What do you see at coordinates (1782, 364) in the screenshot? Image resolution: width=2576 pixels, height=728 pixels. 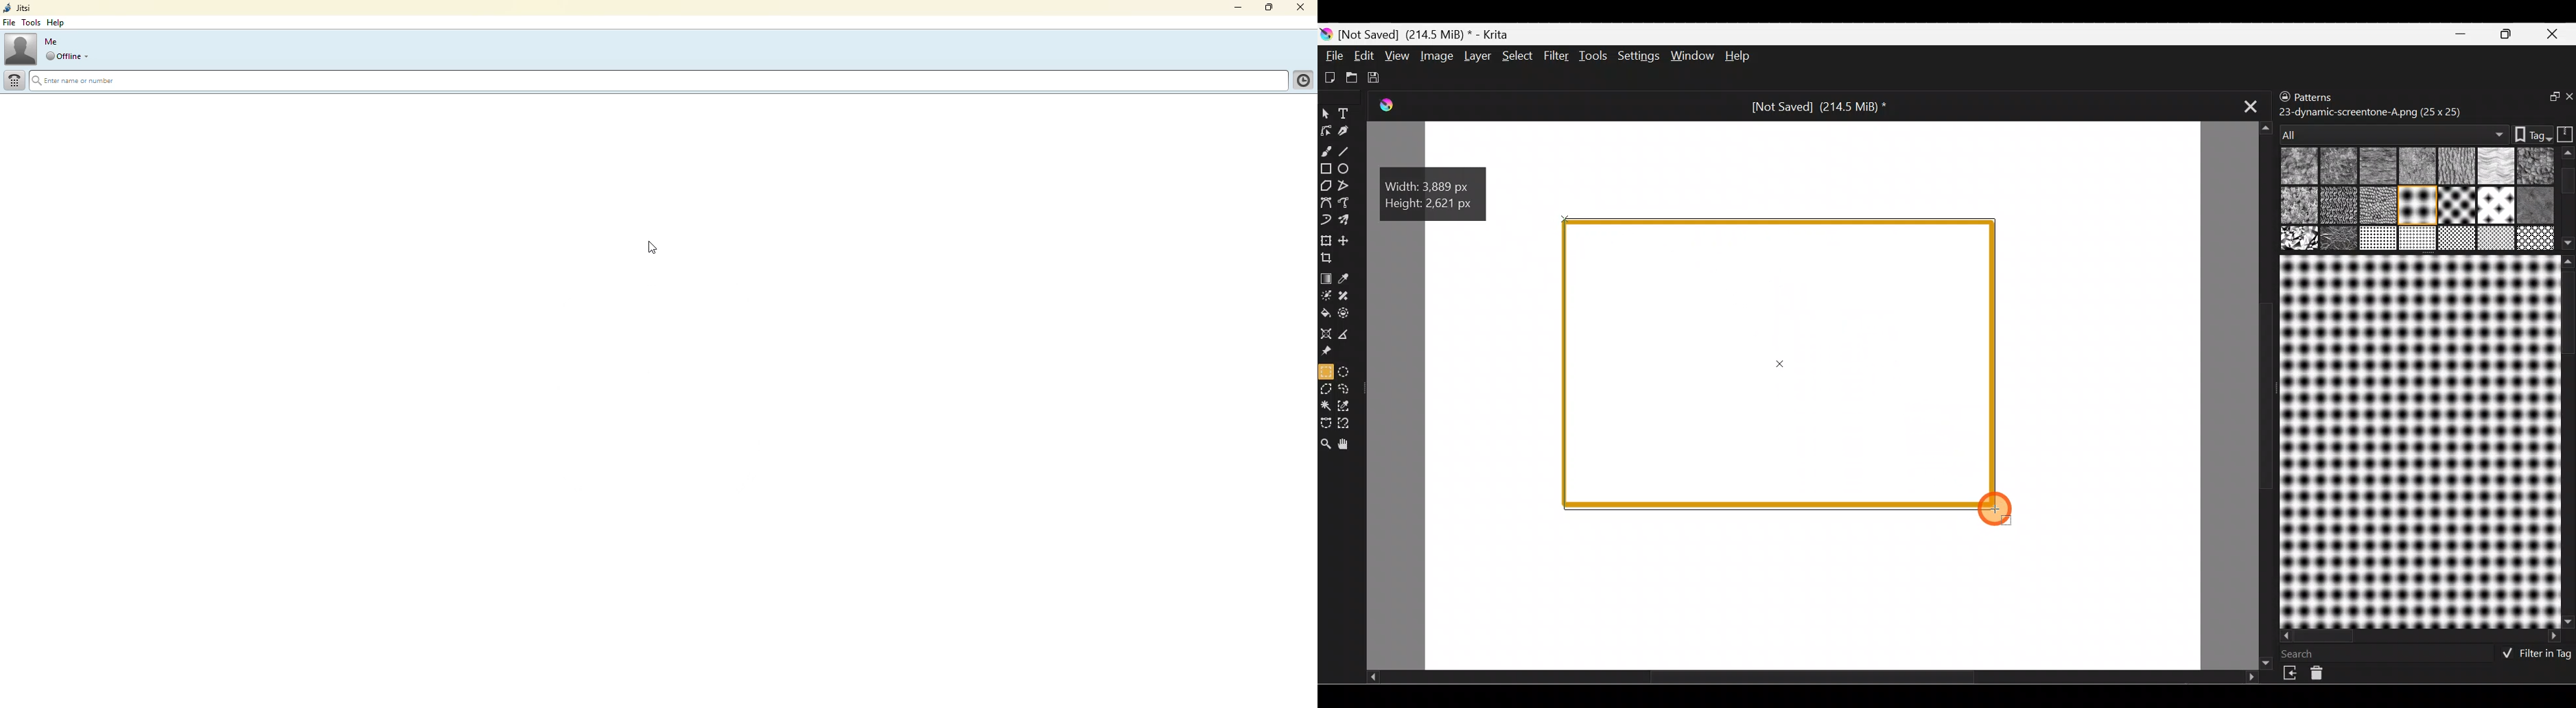 I see `Rectangular selection tool on rectangle shape` at bounding box center [1782, 364].